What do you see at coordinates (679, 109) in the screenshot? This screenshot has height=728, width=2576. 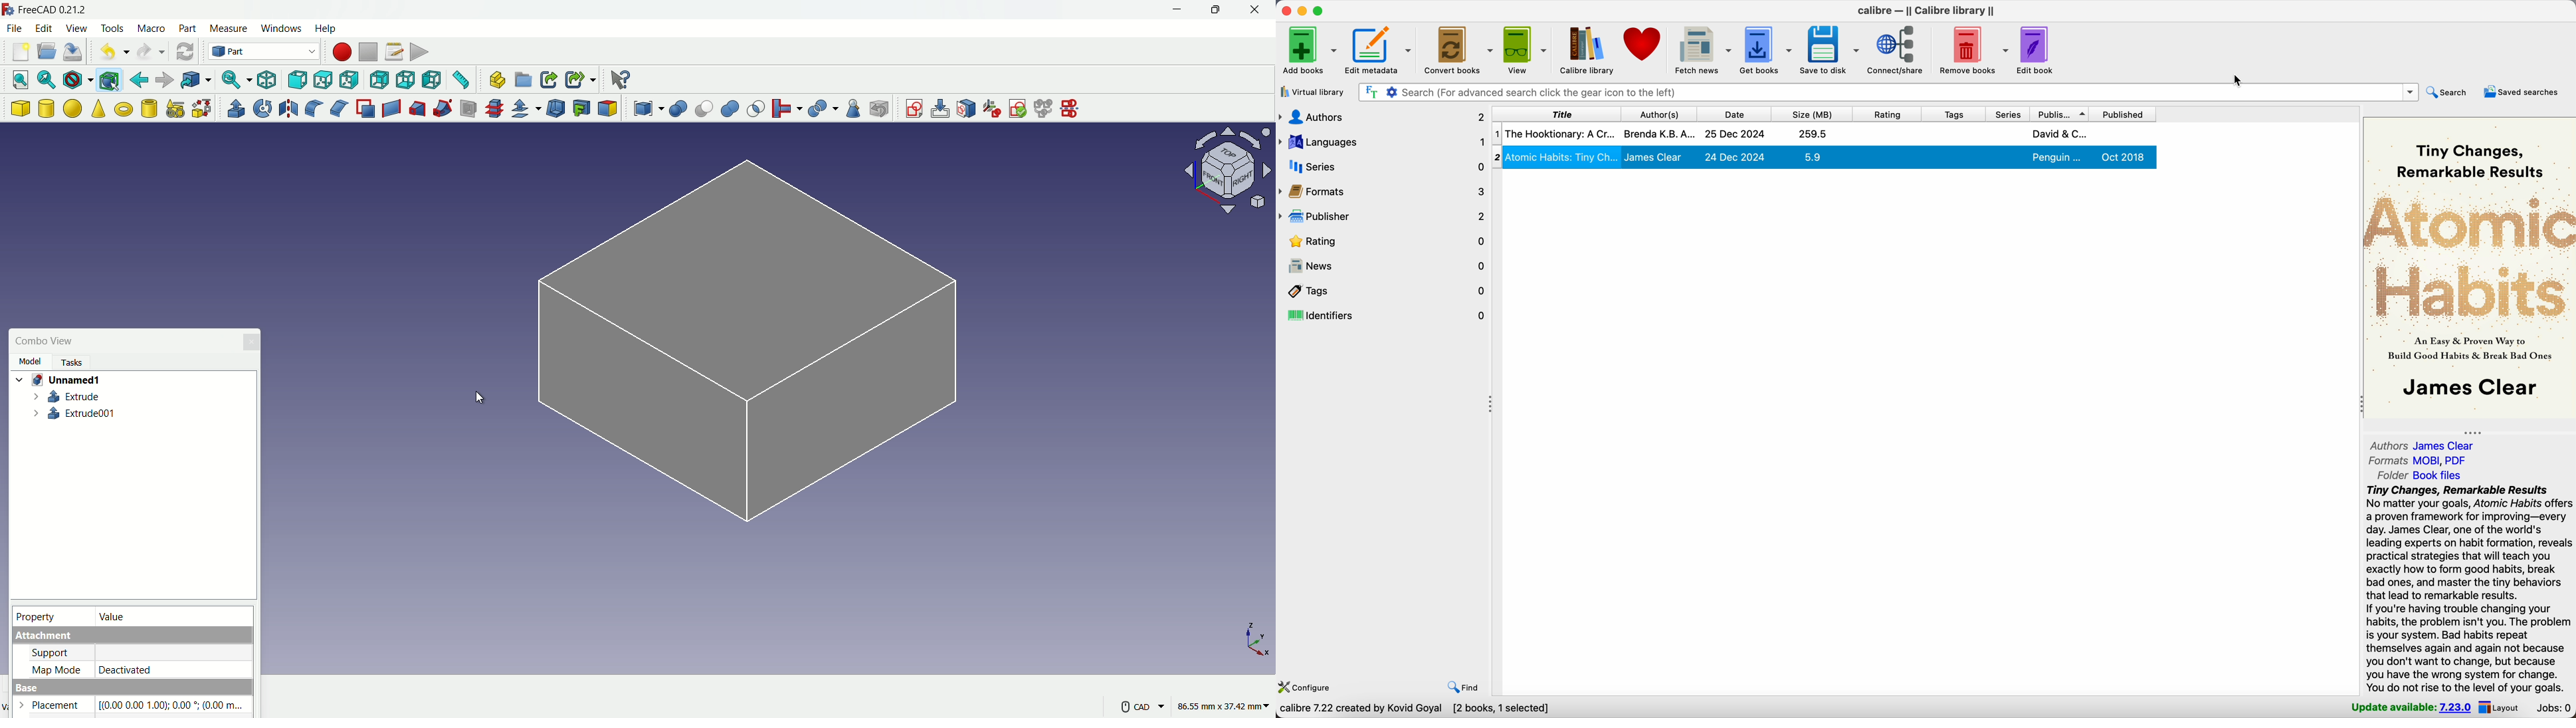 I see `boolean` at bounding box center [679, 109].